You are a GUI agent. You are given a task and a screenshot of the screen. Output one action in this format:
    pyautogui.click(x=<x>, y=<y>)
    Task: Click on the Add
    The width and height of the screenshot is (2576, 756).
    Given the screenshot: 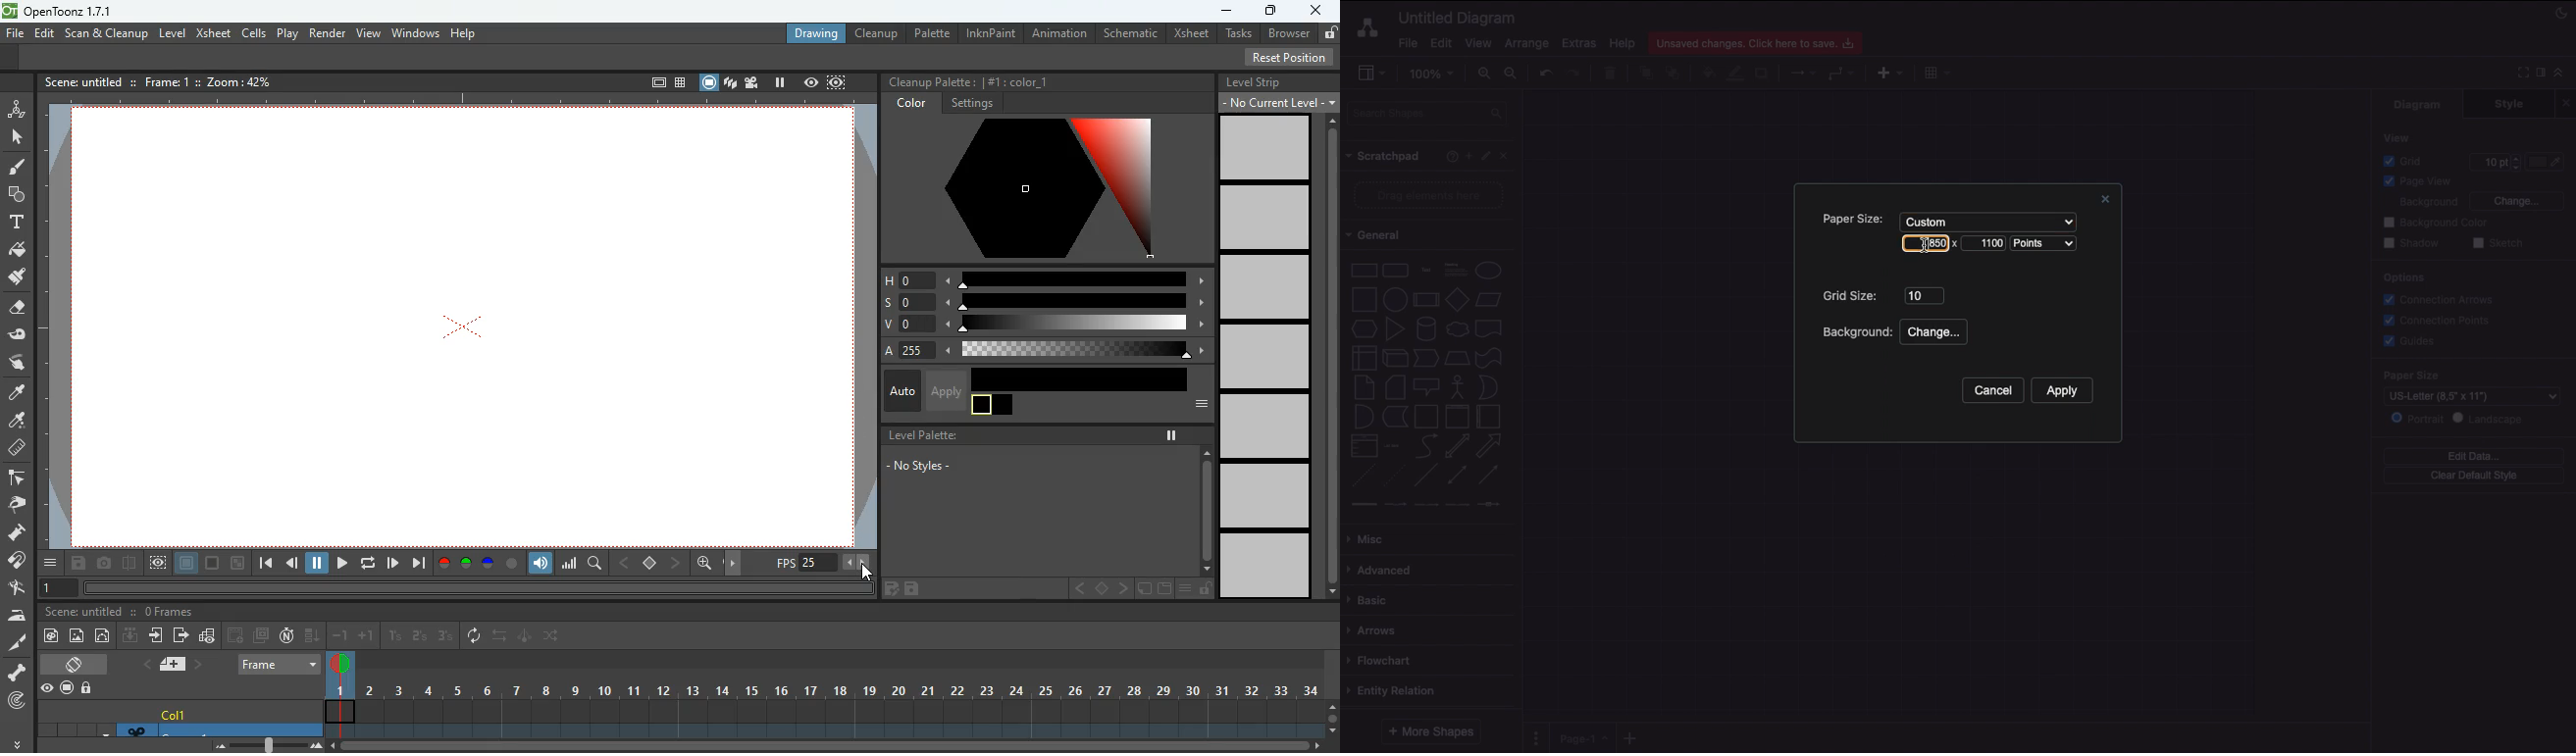 What is the action you would take?
    pyautogui.click(x=1468, y=155)
    